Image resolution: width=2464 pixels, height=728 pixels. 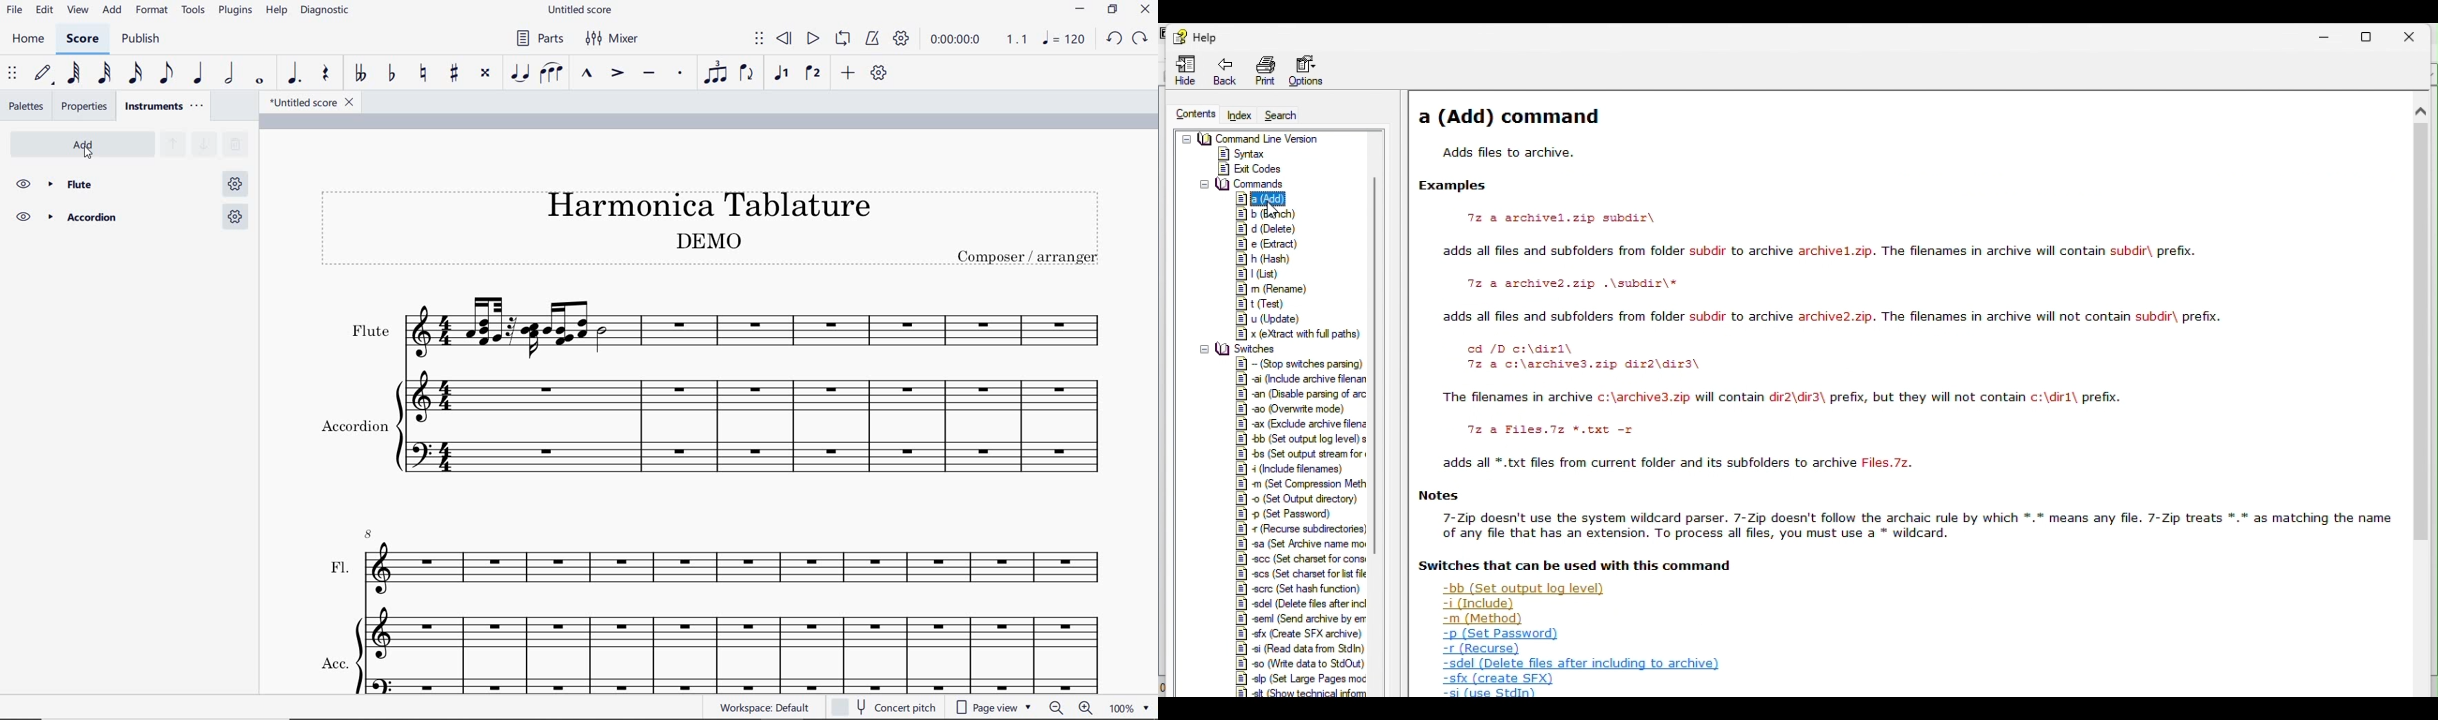 I want to click on text, so click(x=1507, y=153).